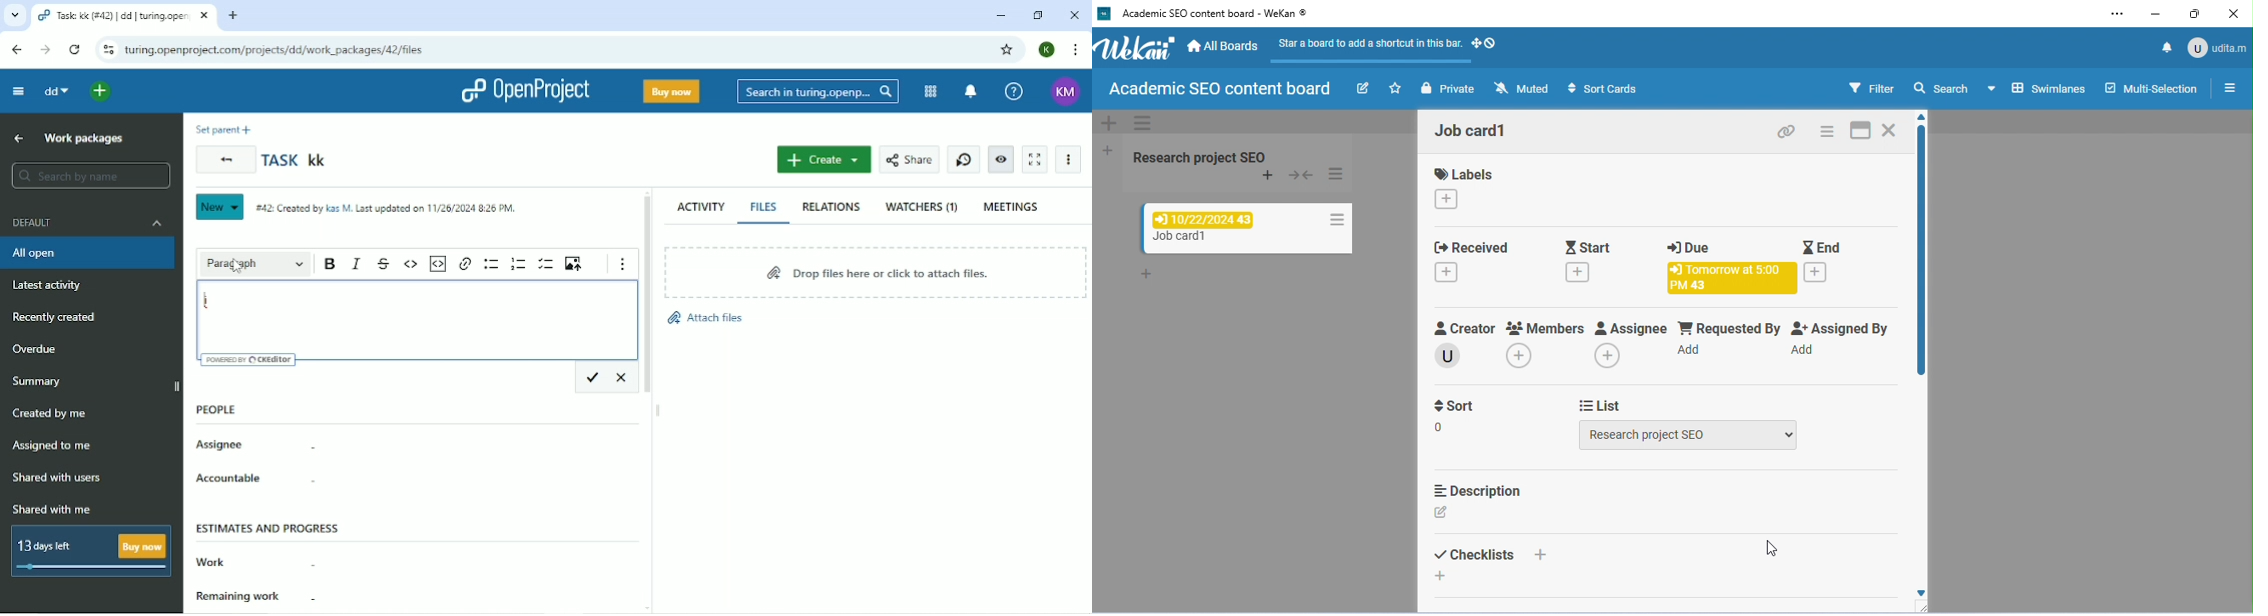 The width and height of the screenshot is (2268, 616). What do you see at coordinates (2157, 13) in the screenshot?
I see `minimize` at bounding box center [2157, 13].